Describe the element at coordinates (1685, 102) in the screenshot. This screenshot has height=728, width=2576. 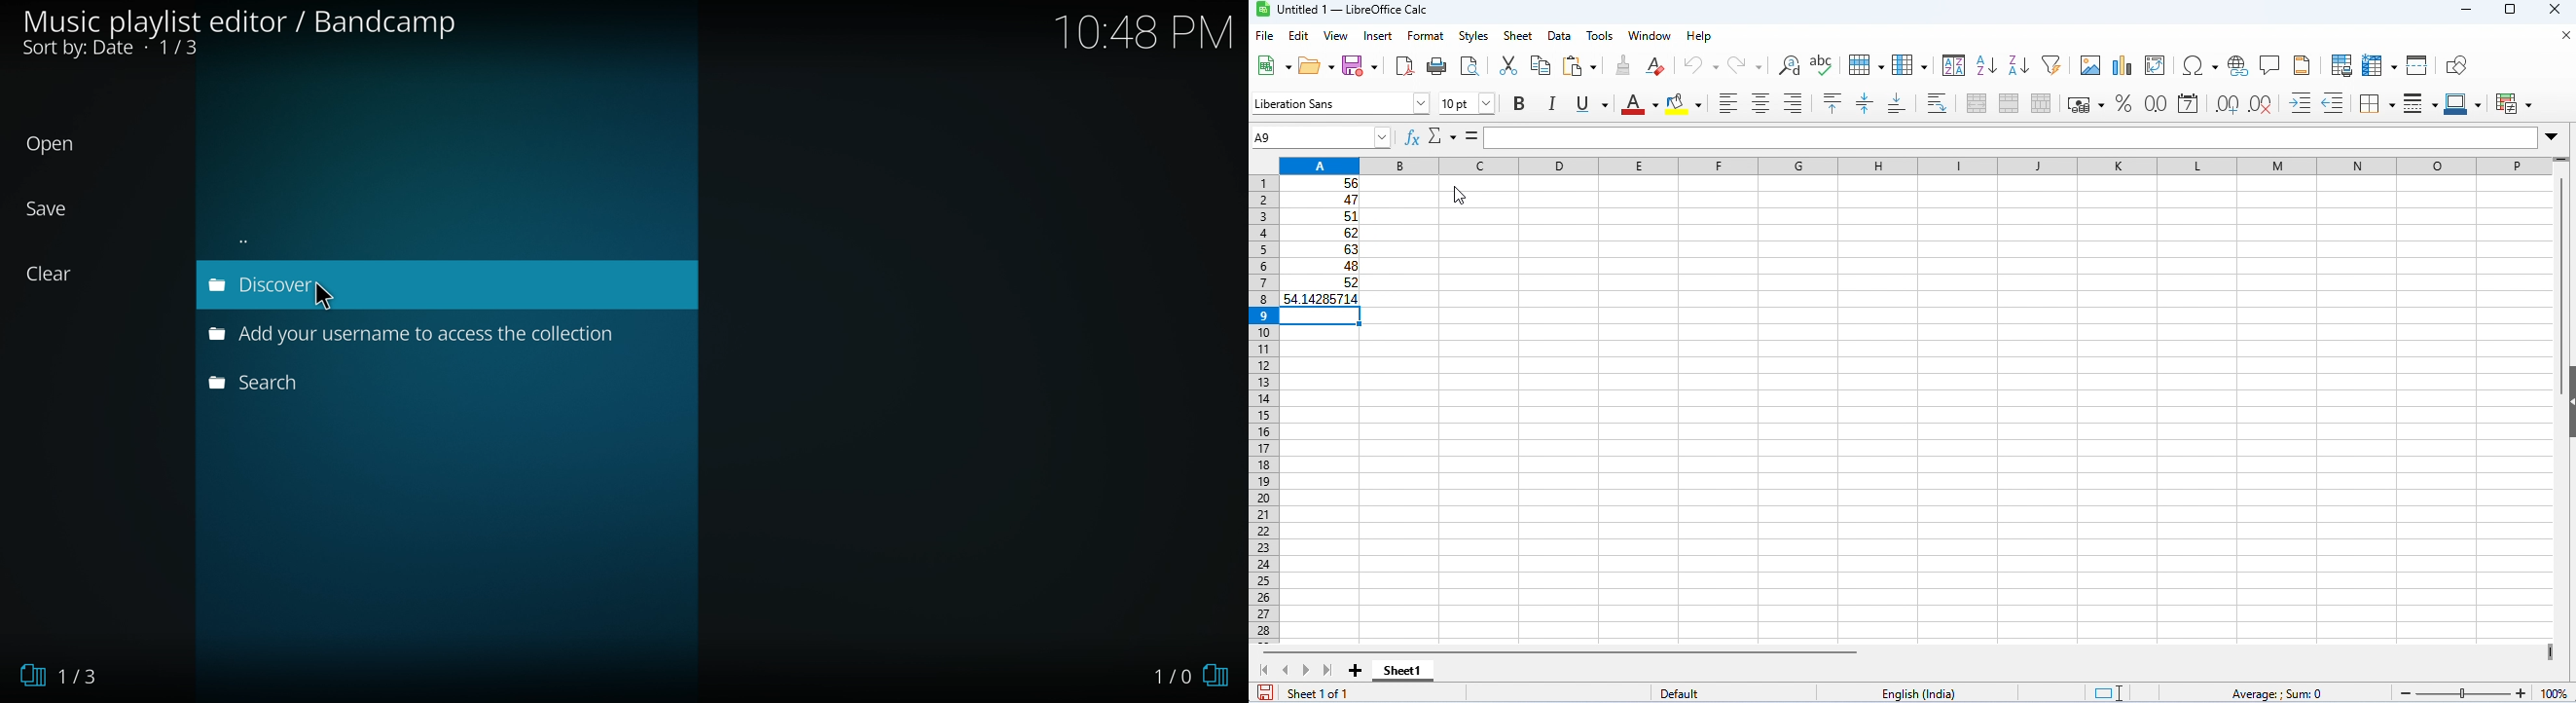
I see `background color` at that location.